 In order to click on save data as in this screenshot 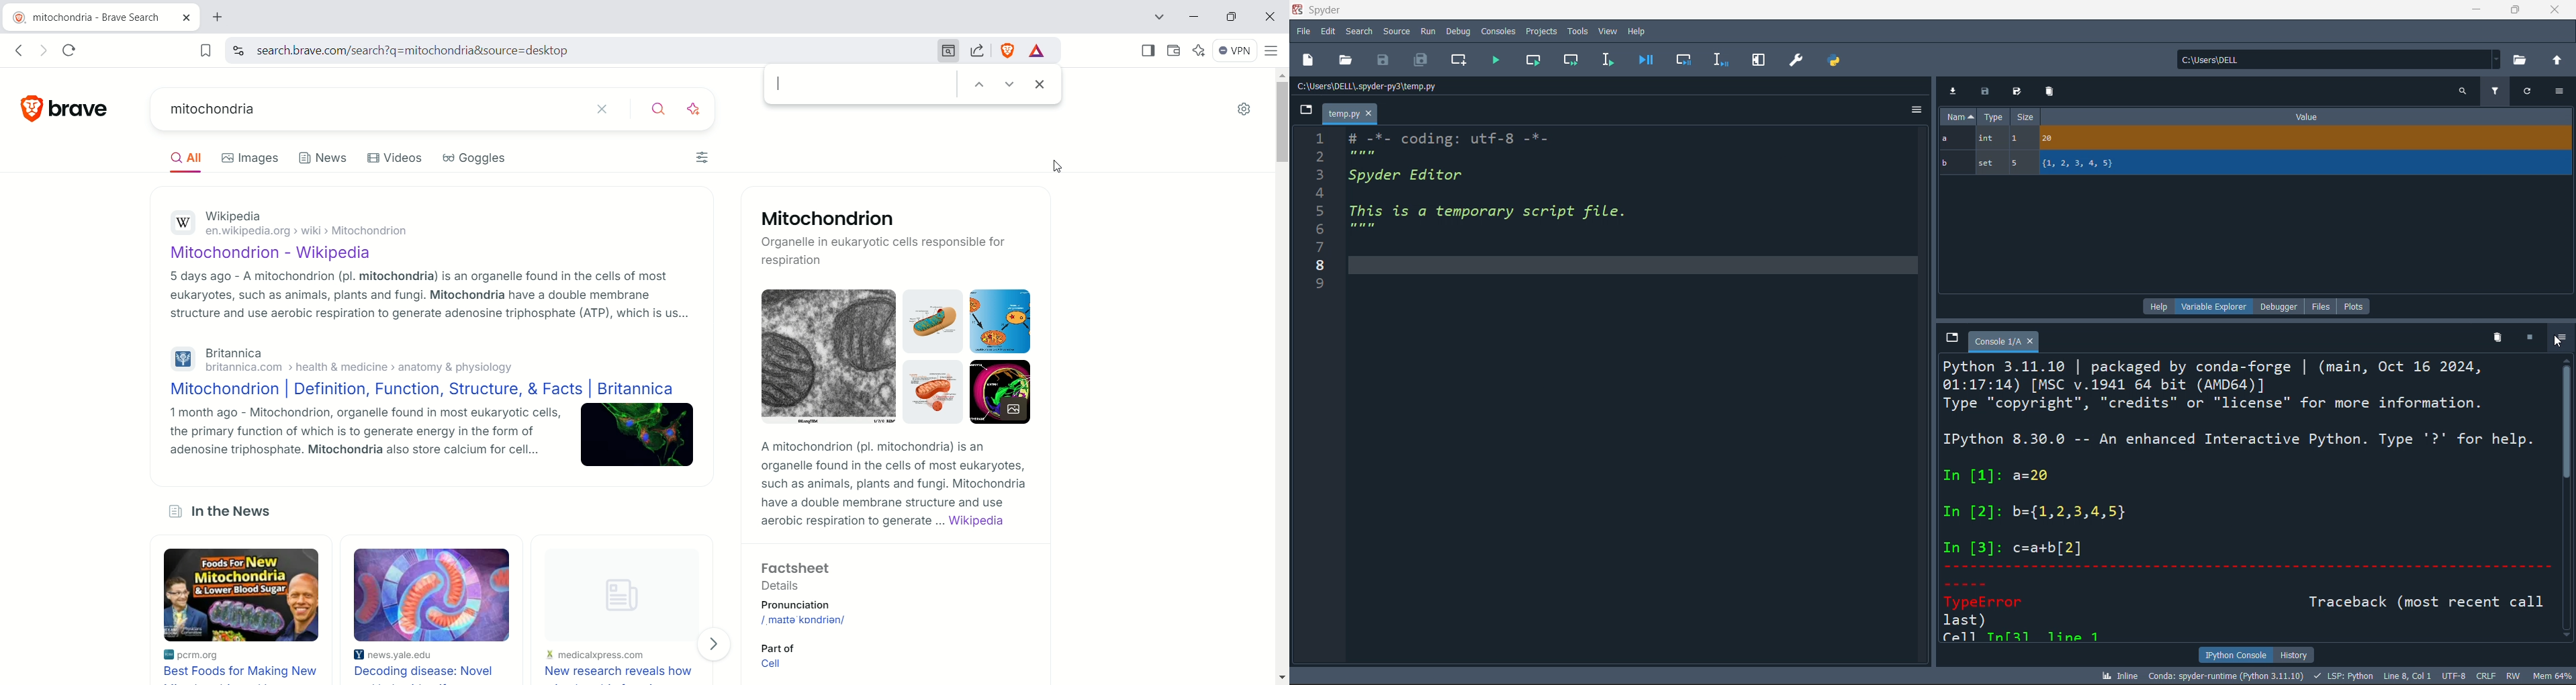, I will do `click(2015, 92)`.